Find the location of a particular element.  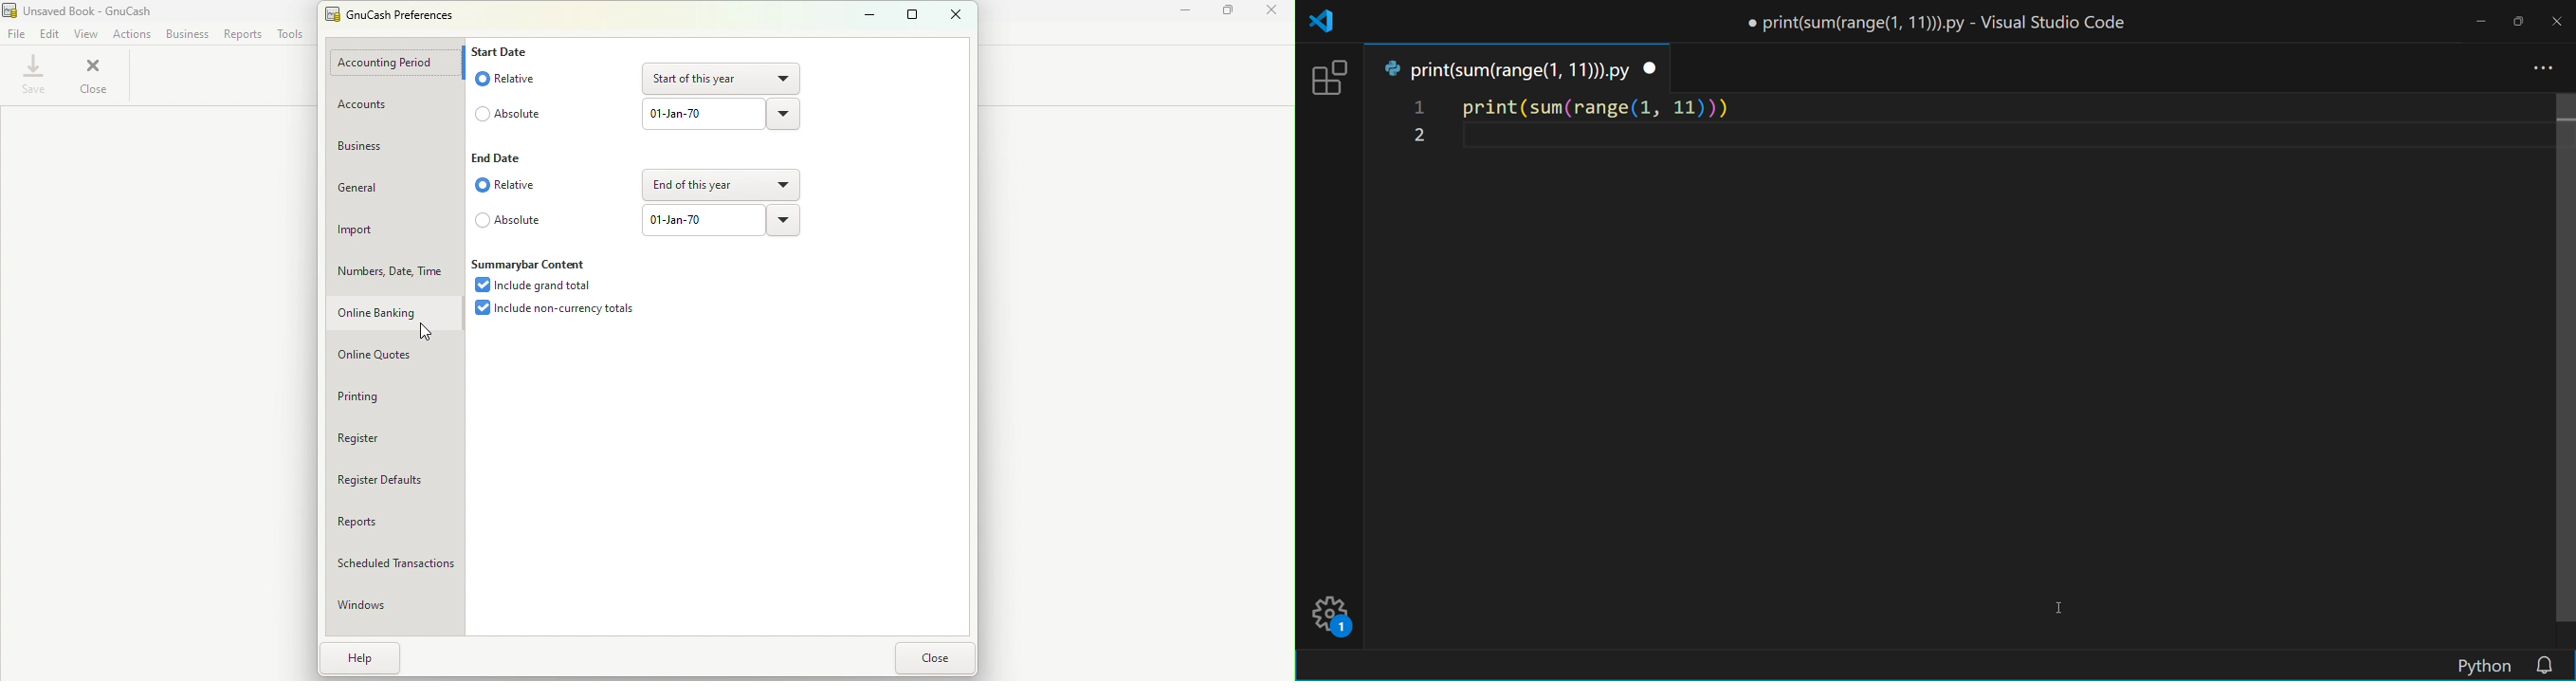

Maximize is located at coordinates (1231, 16).